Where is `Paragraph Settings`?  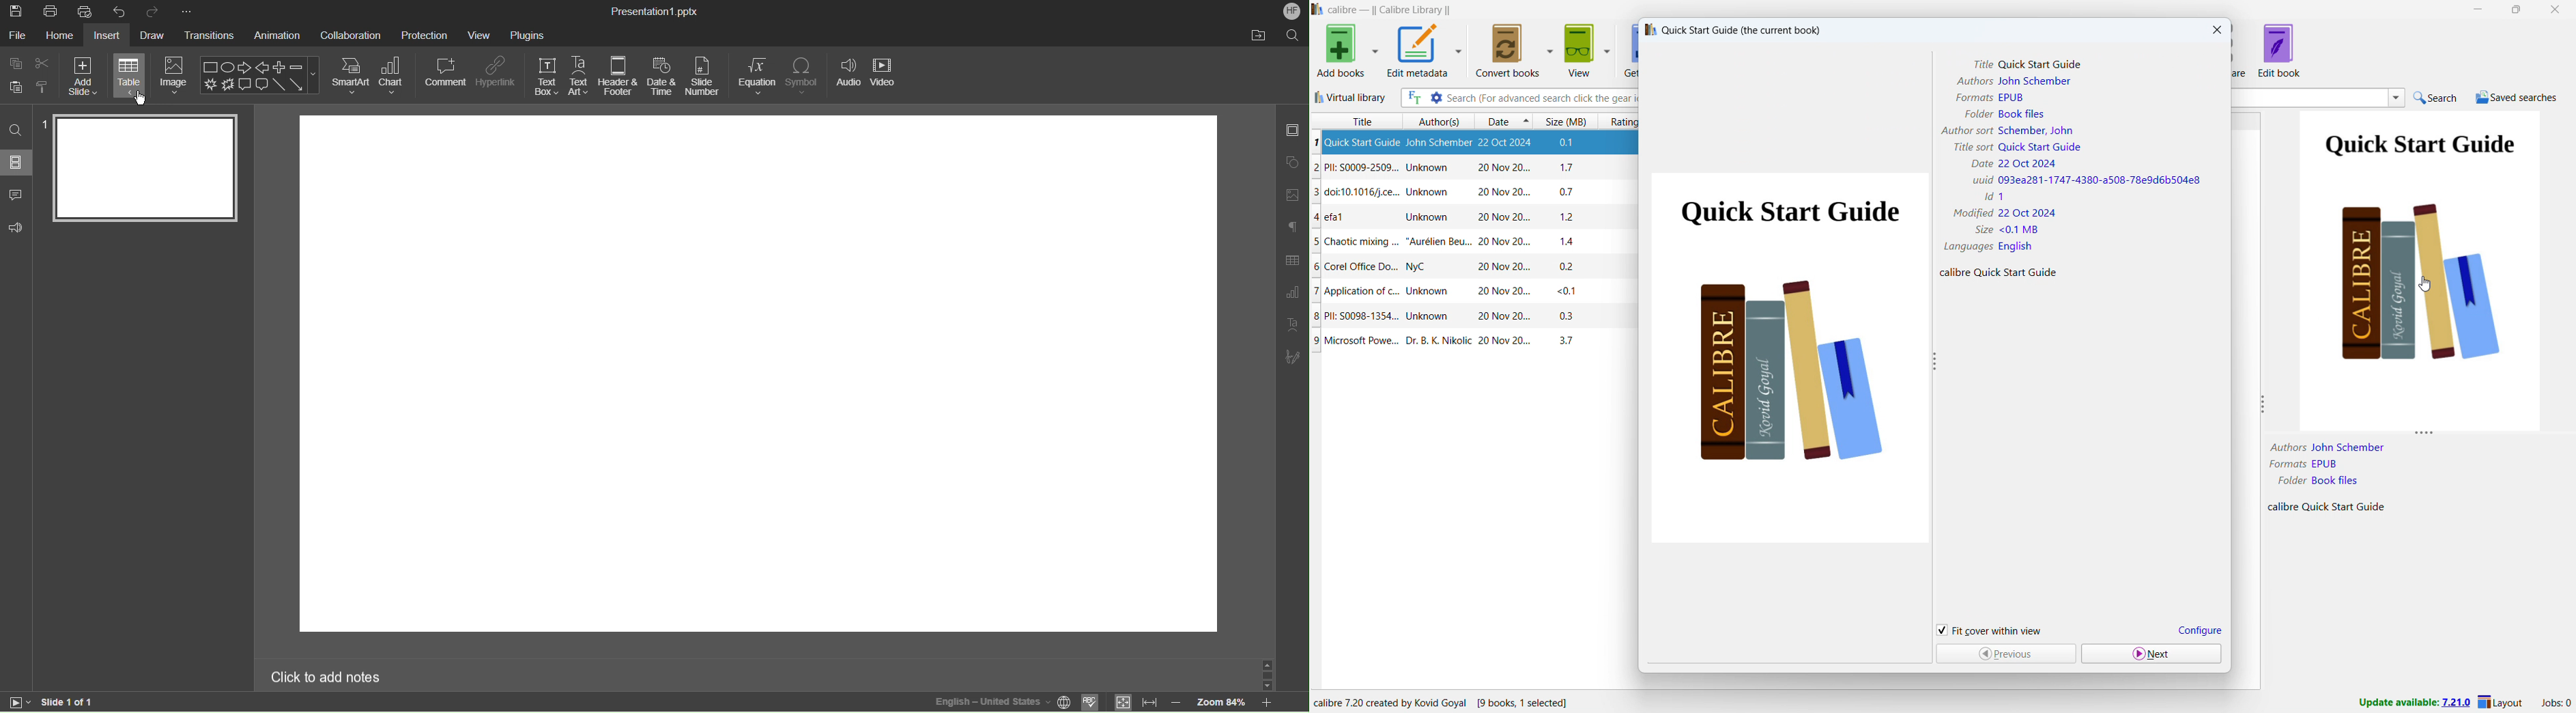
Paragraph Settings is located at coordinates (1293, 228).